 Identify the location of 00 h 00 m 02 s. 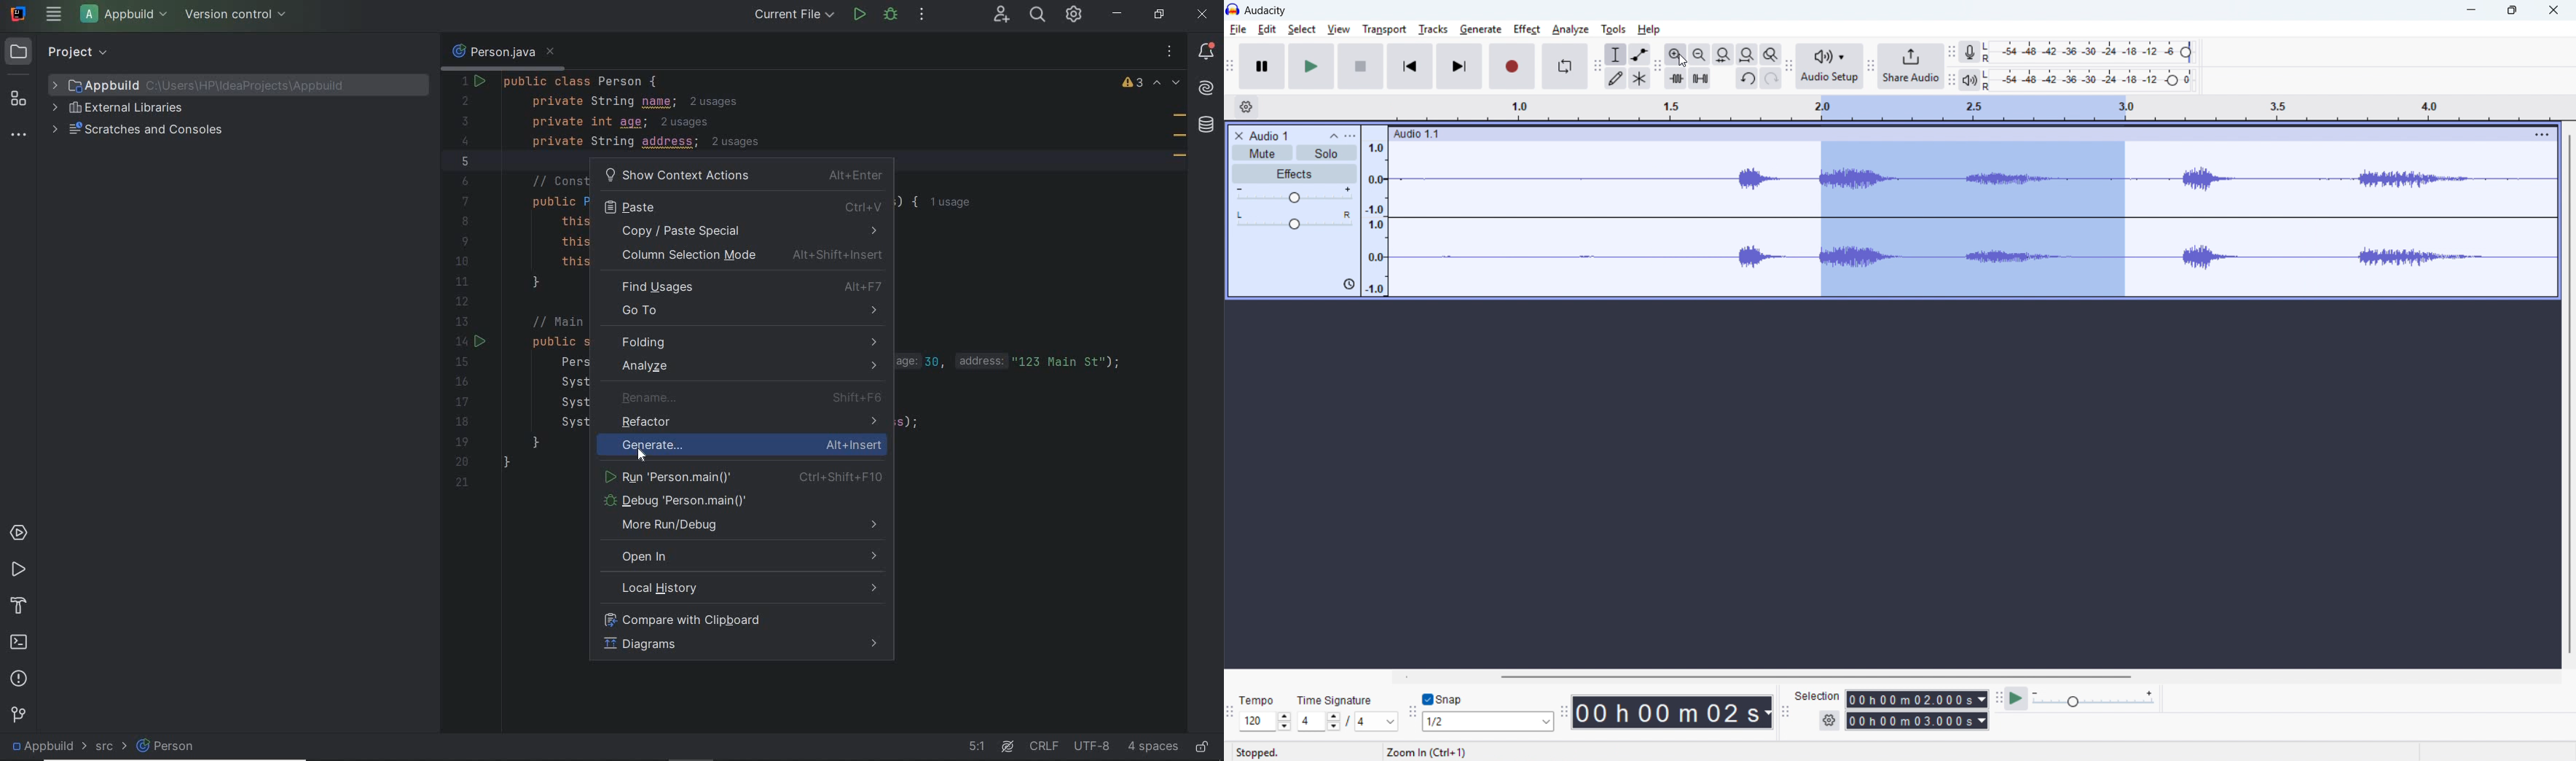
(1674, 712).